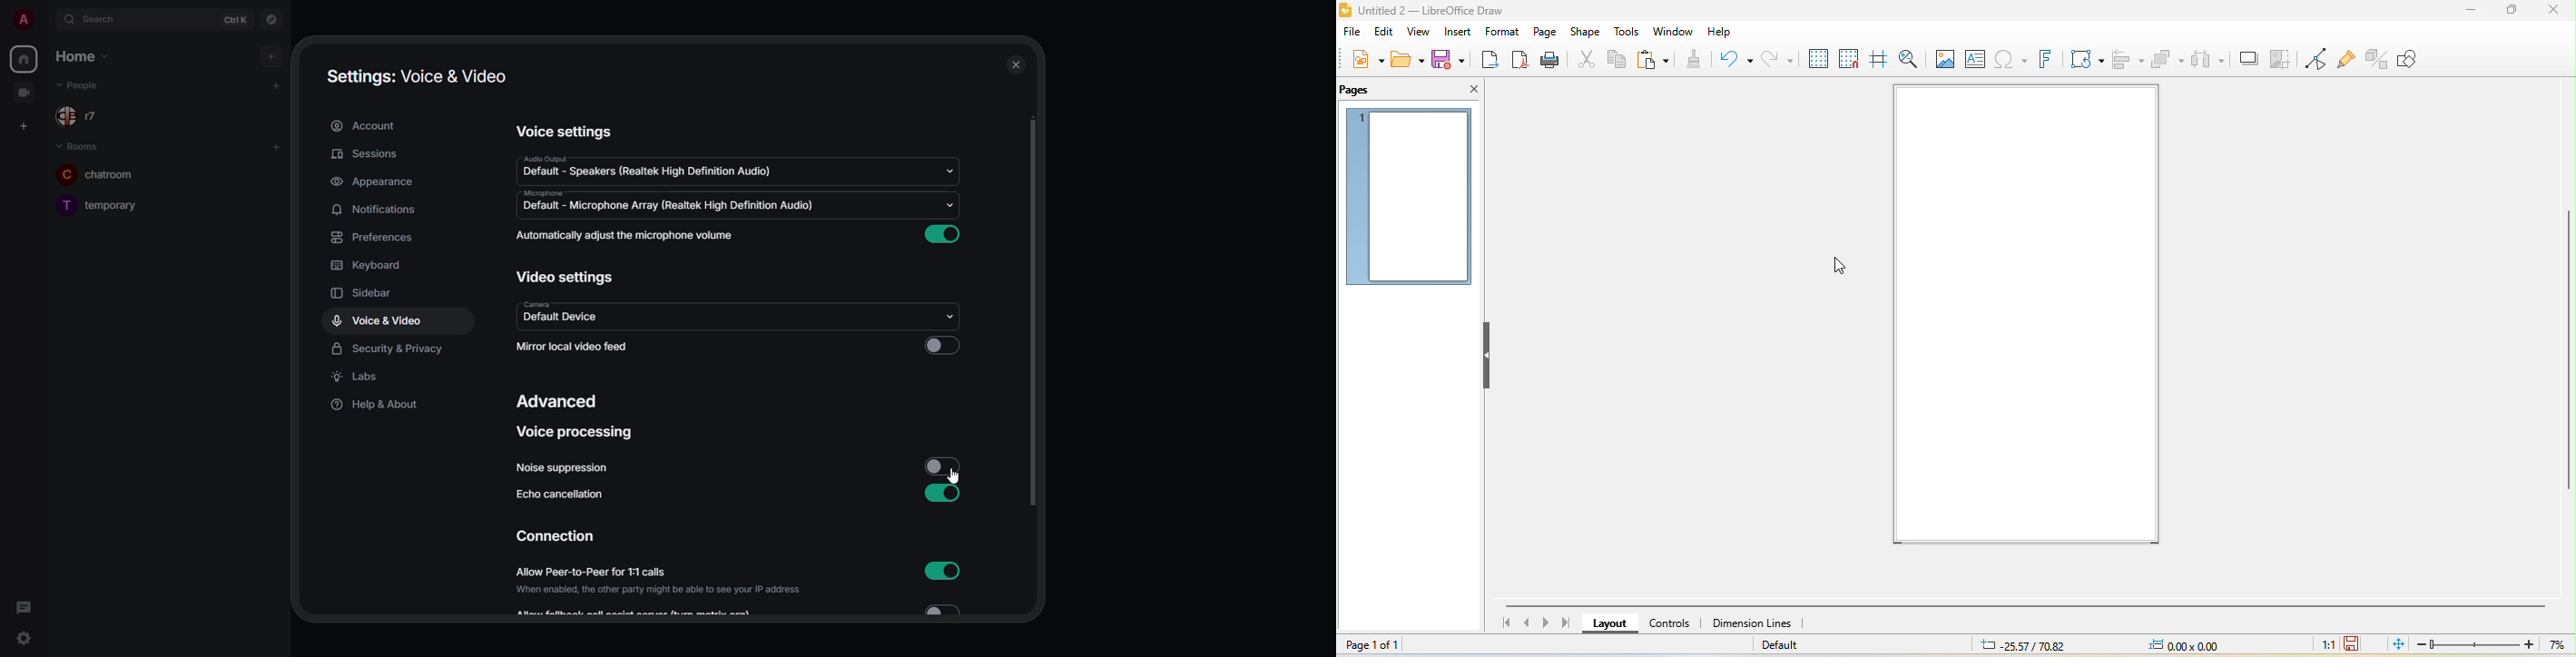 The width and height of the screenshot is (2576, 672). Describe the element at coordinates (546, 193) in the screenshot. I see `microphone` at that location.